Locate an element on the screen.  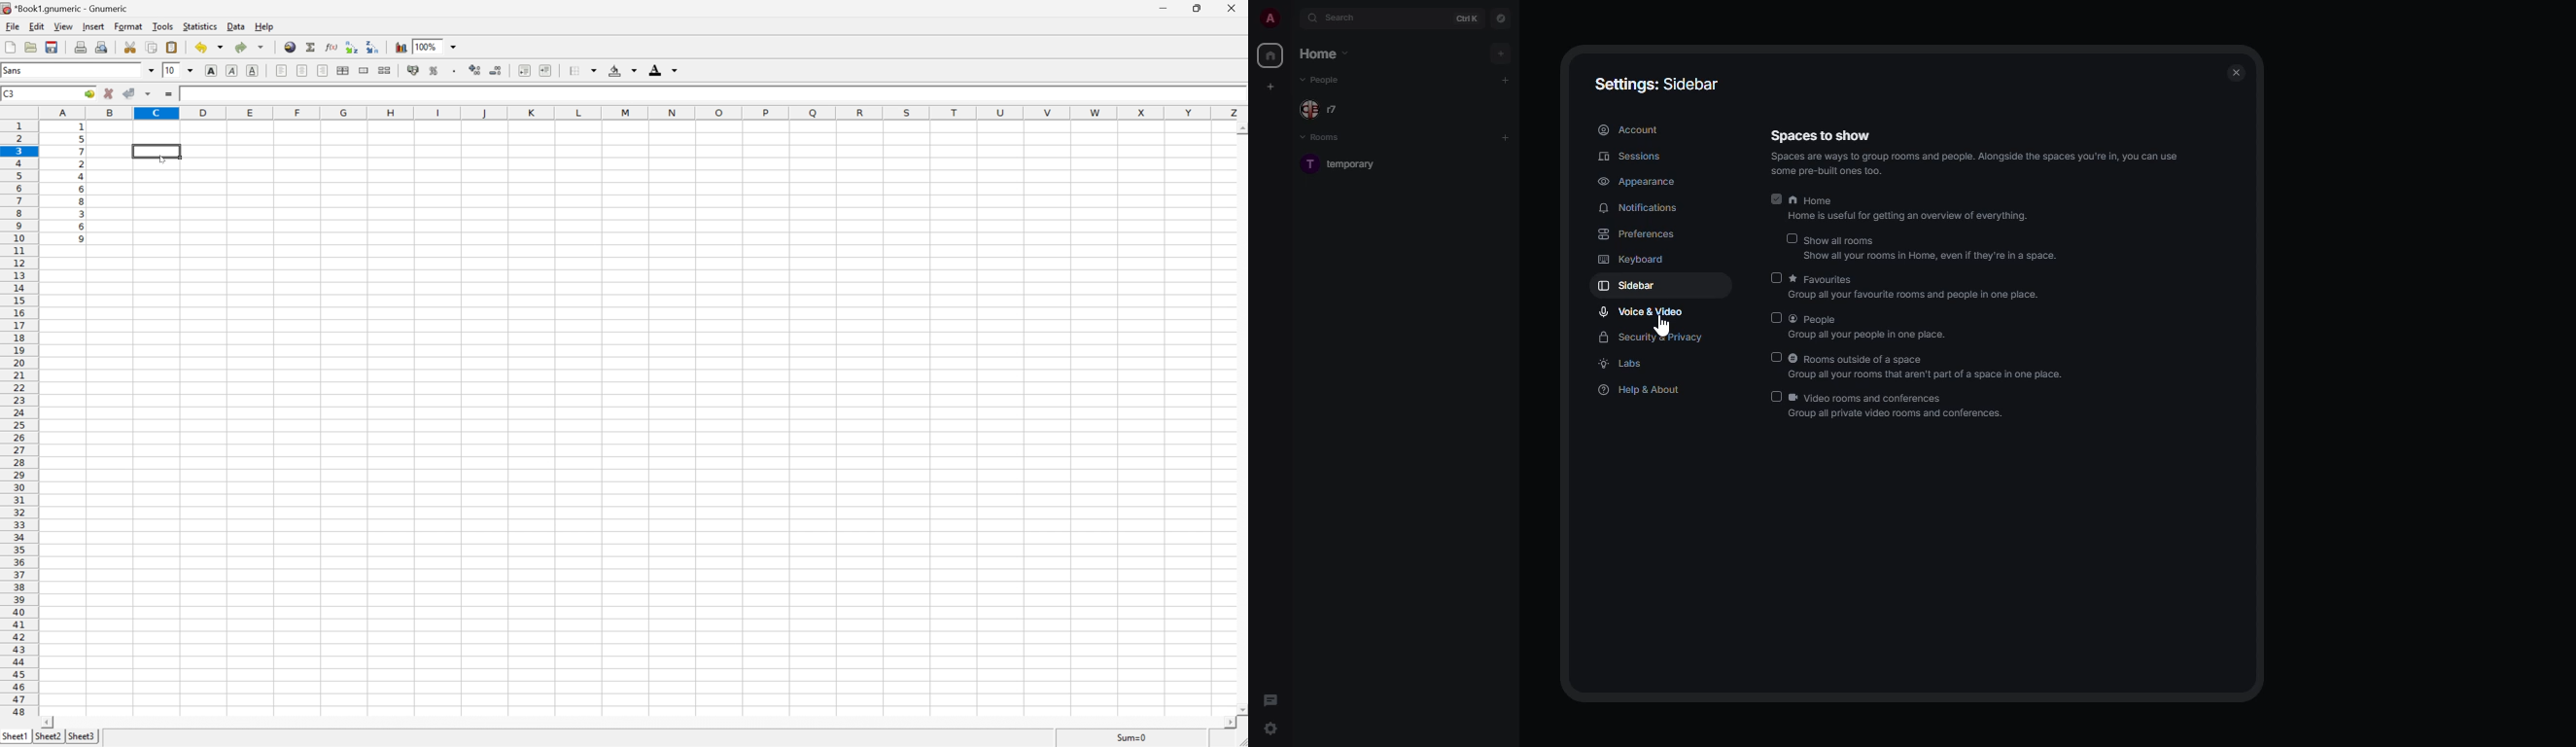
drop down is located at coordinates (191, 70).